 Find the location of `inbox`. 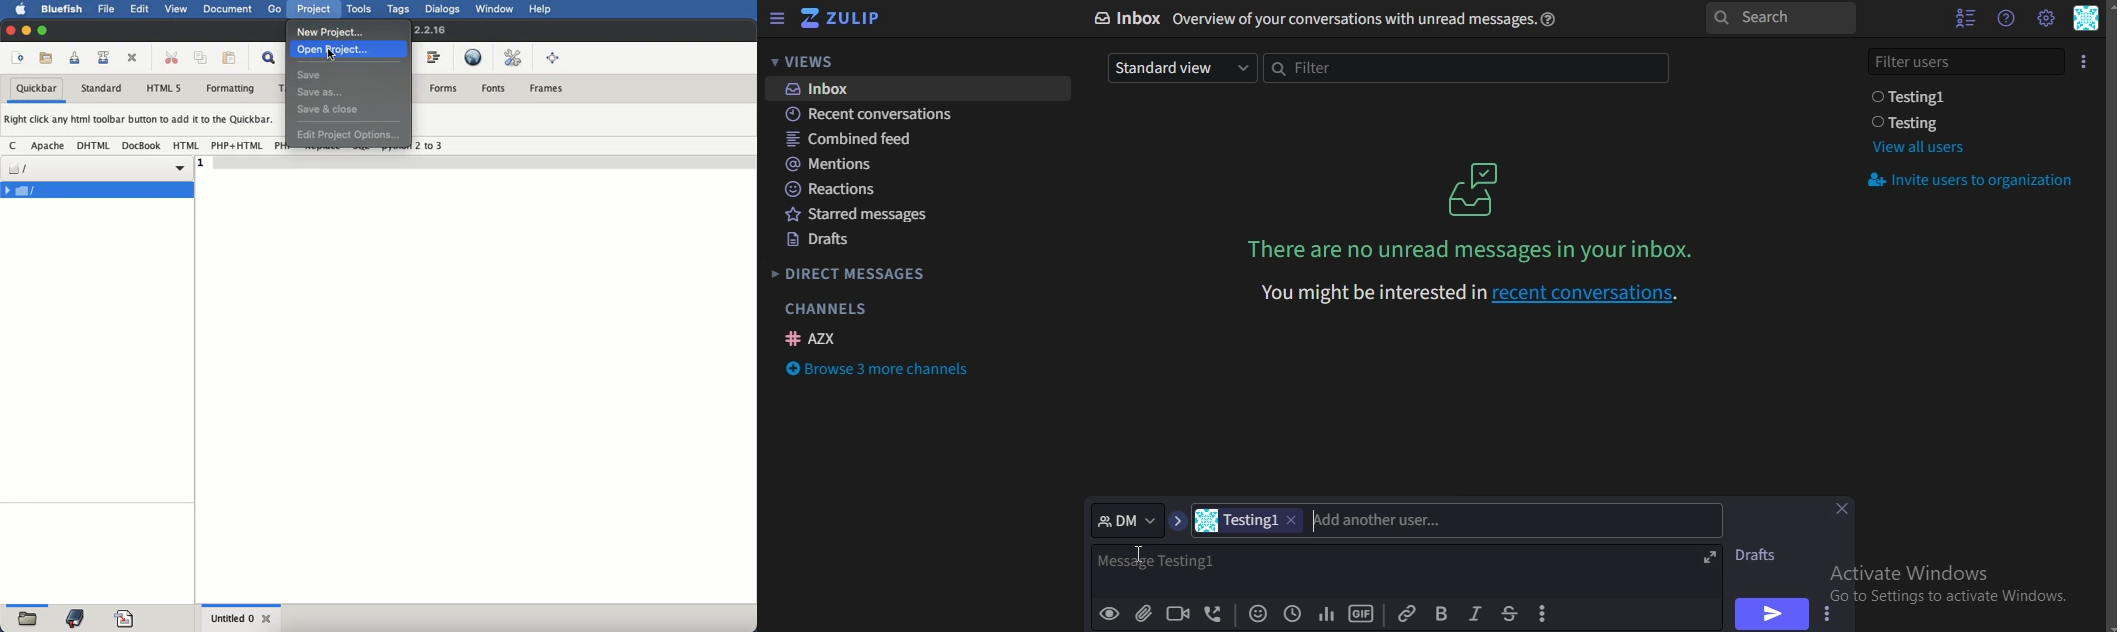

inbox is located at coordinates (824, 89).